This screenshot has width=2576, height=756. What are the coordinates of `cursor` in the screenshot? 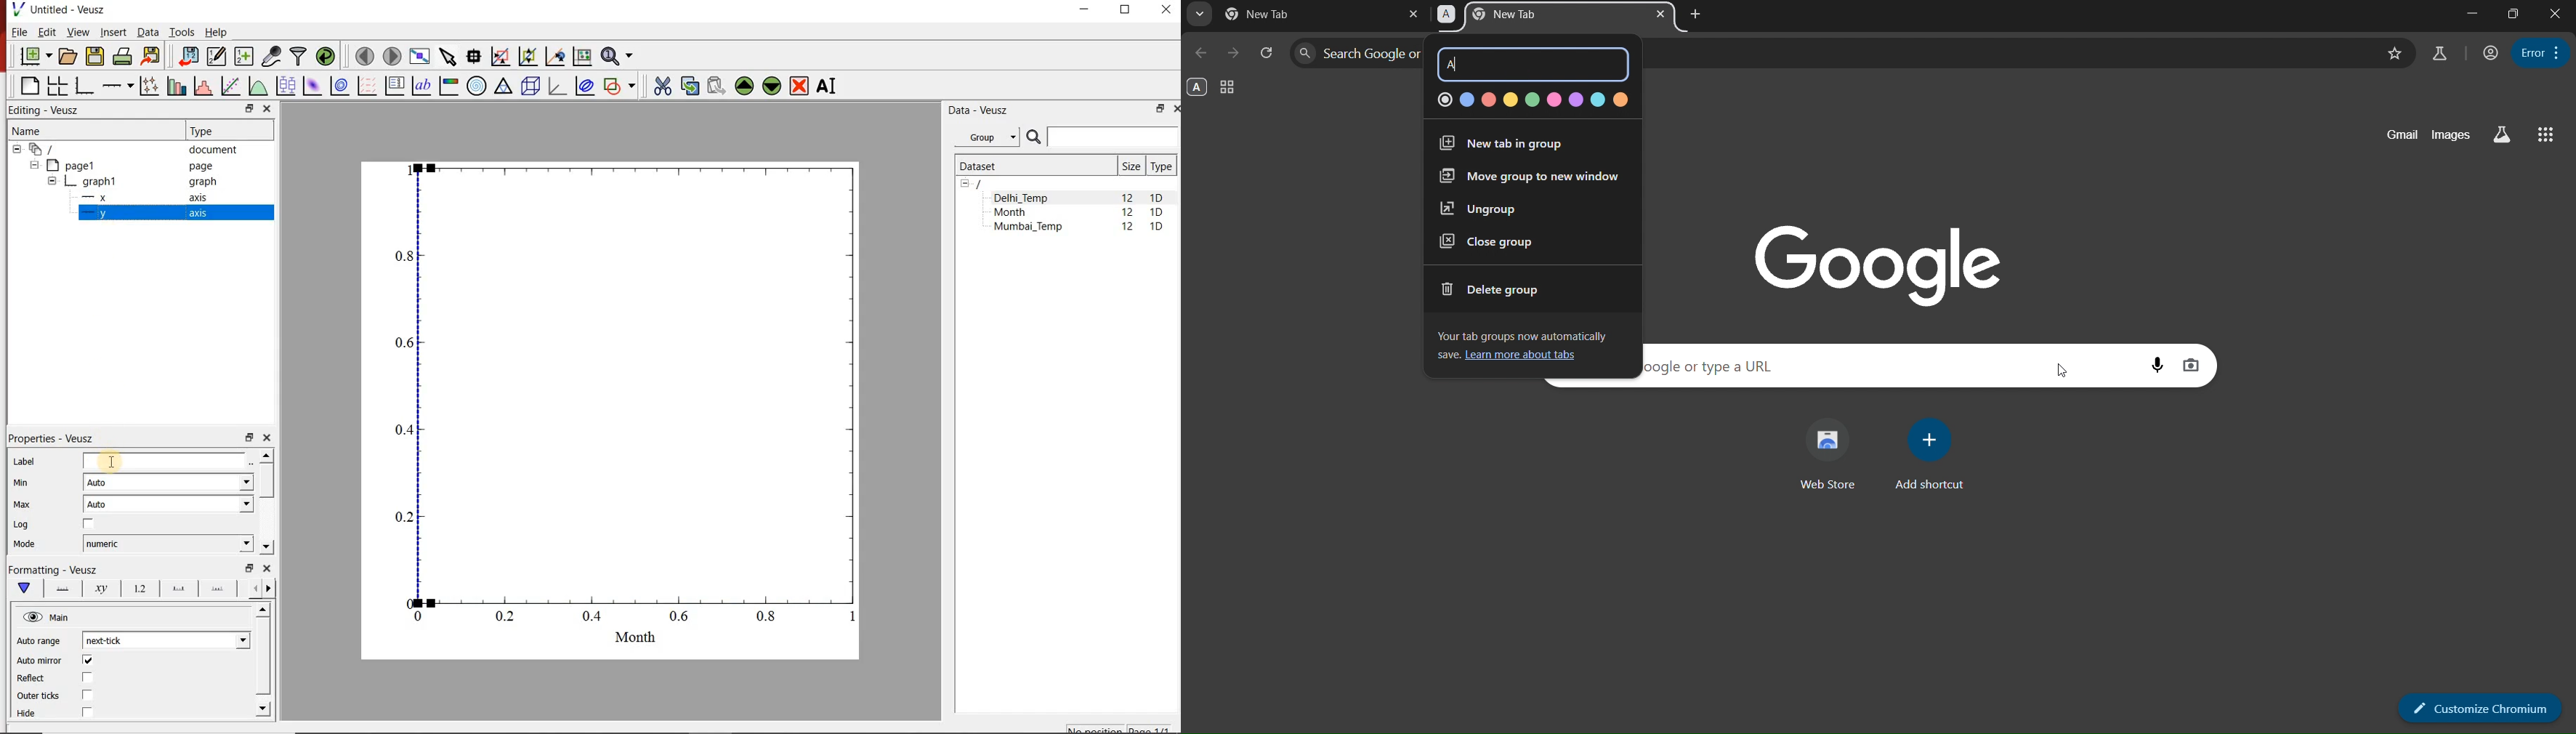 It's located at (115, 459).